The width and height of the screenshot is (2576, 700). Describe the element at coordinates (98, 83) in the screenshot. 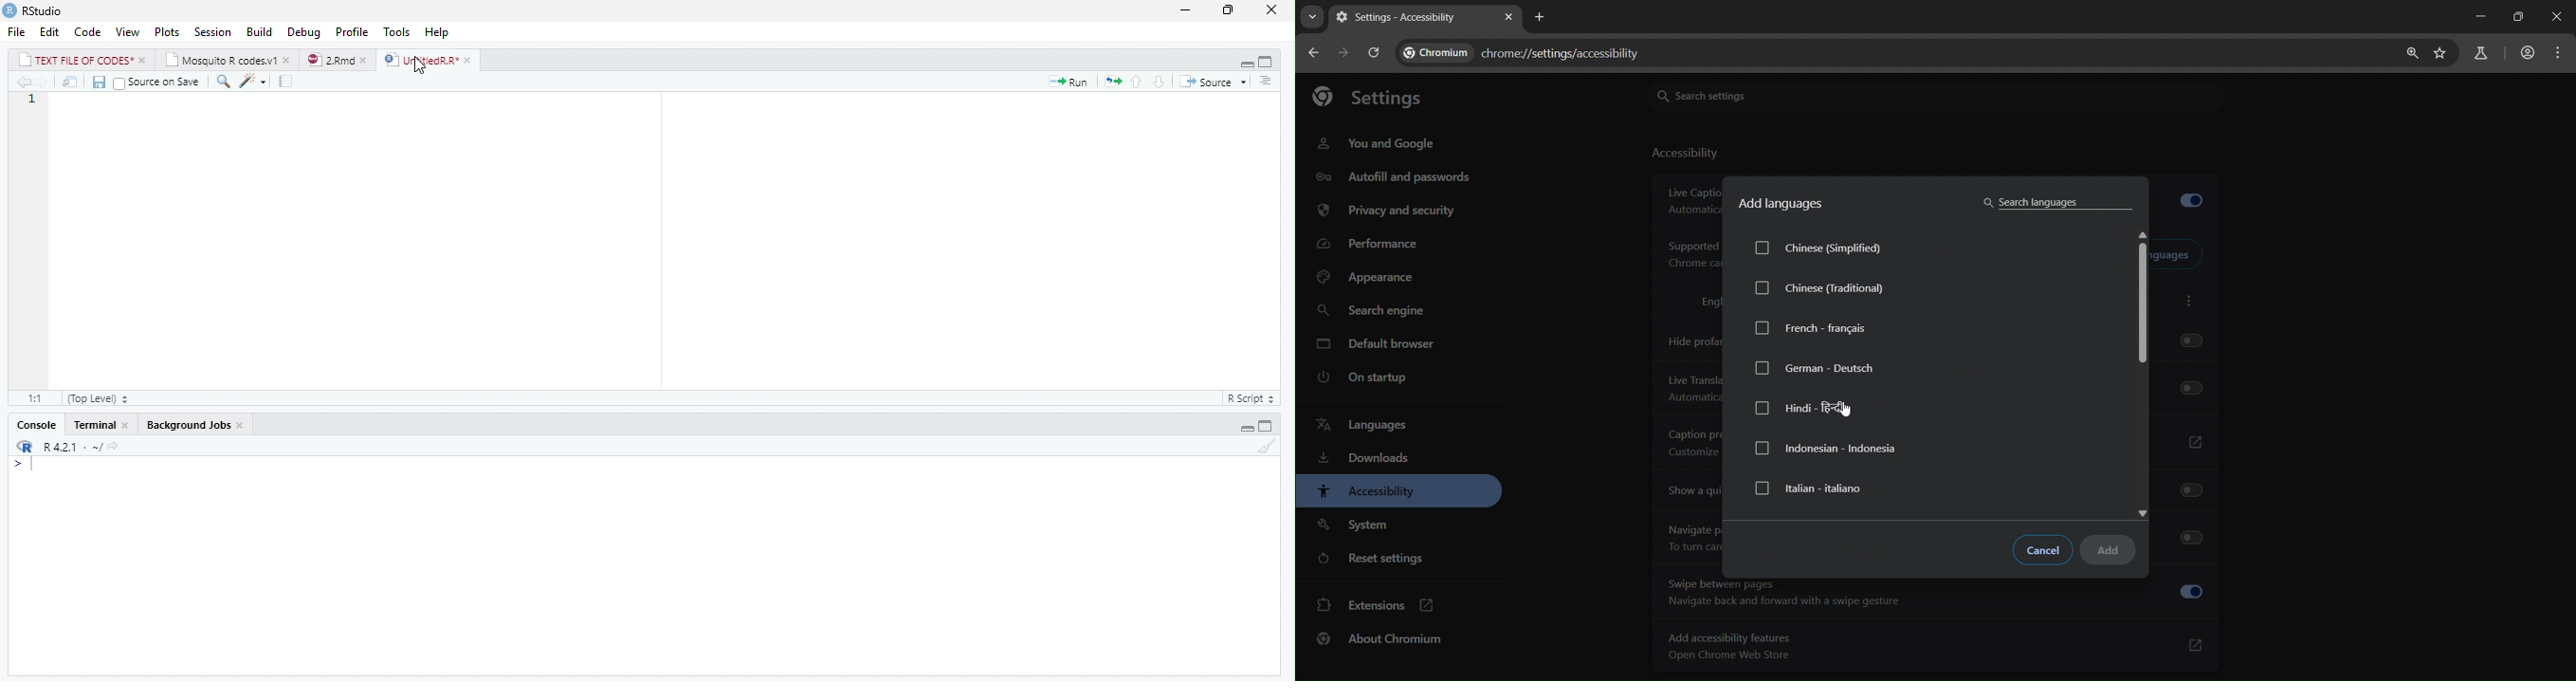

I see `Save` at that location.